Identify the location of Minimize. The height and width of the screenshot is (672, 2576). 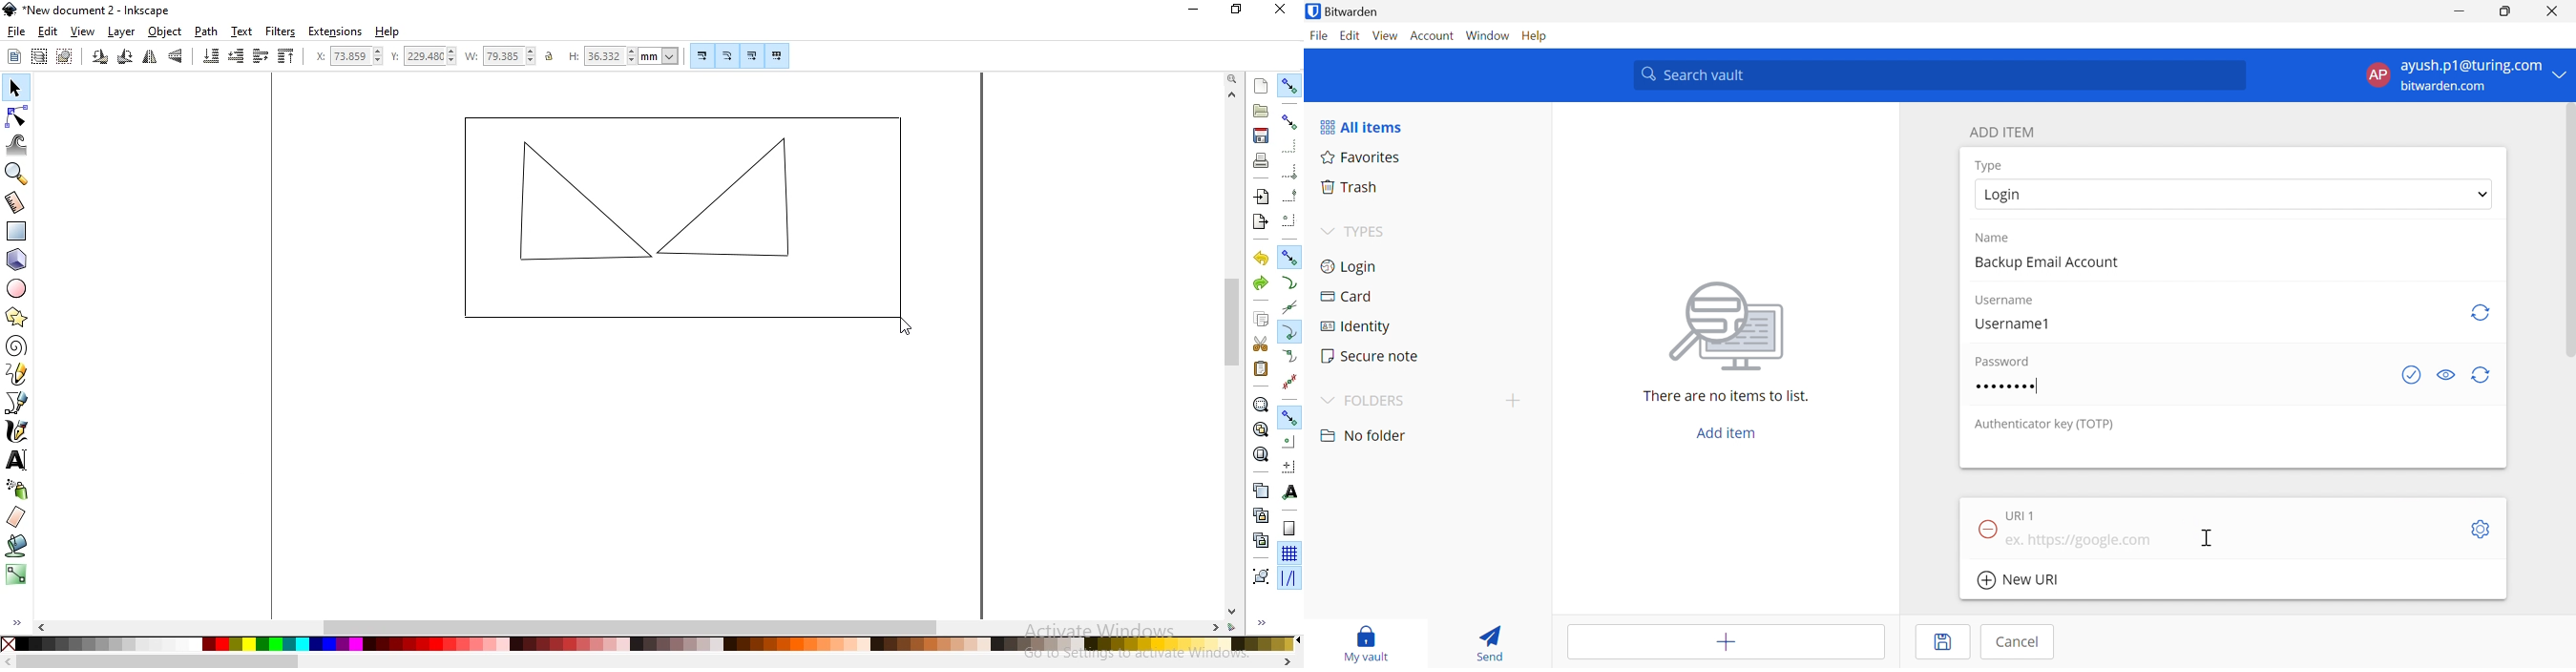
(2459, 11).